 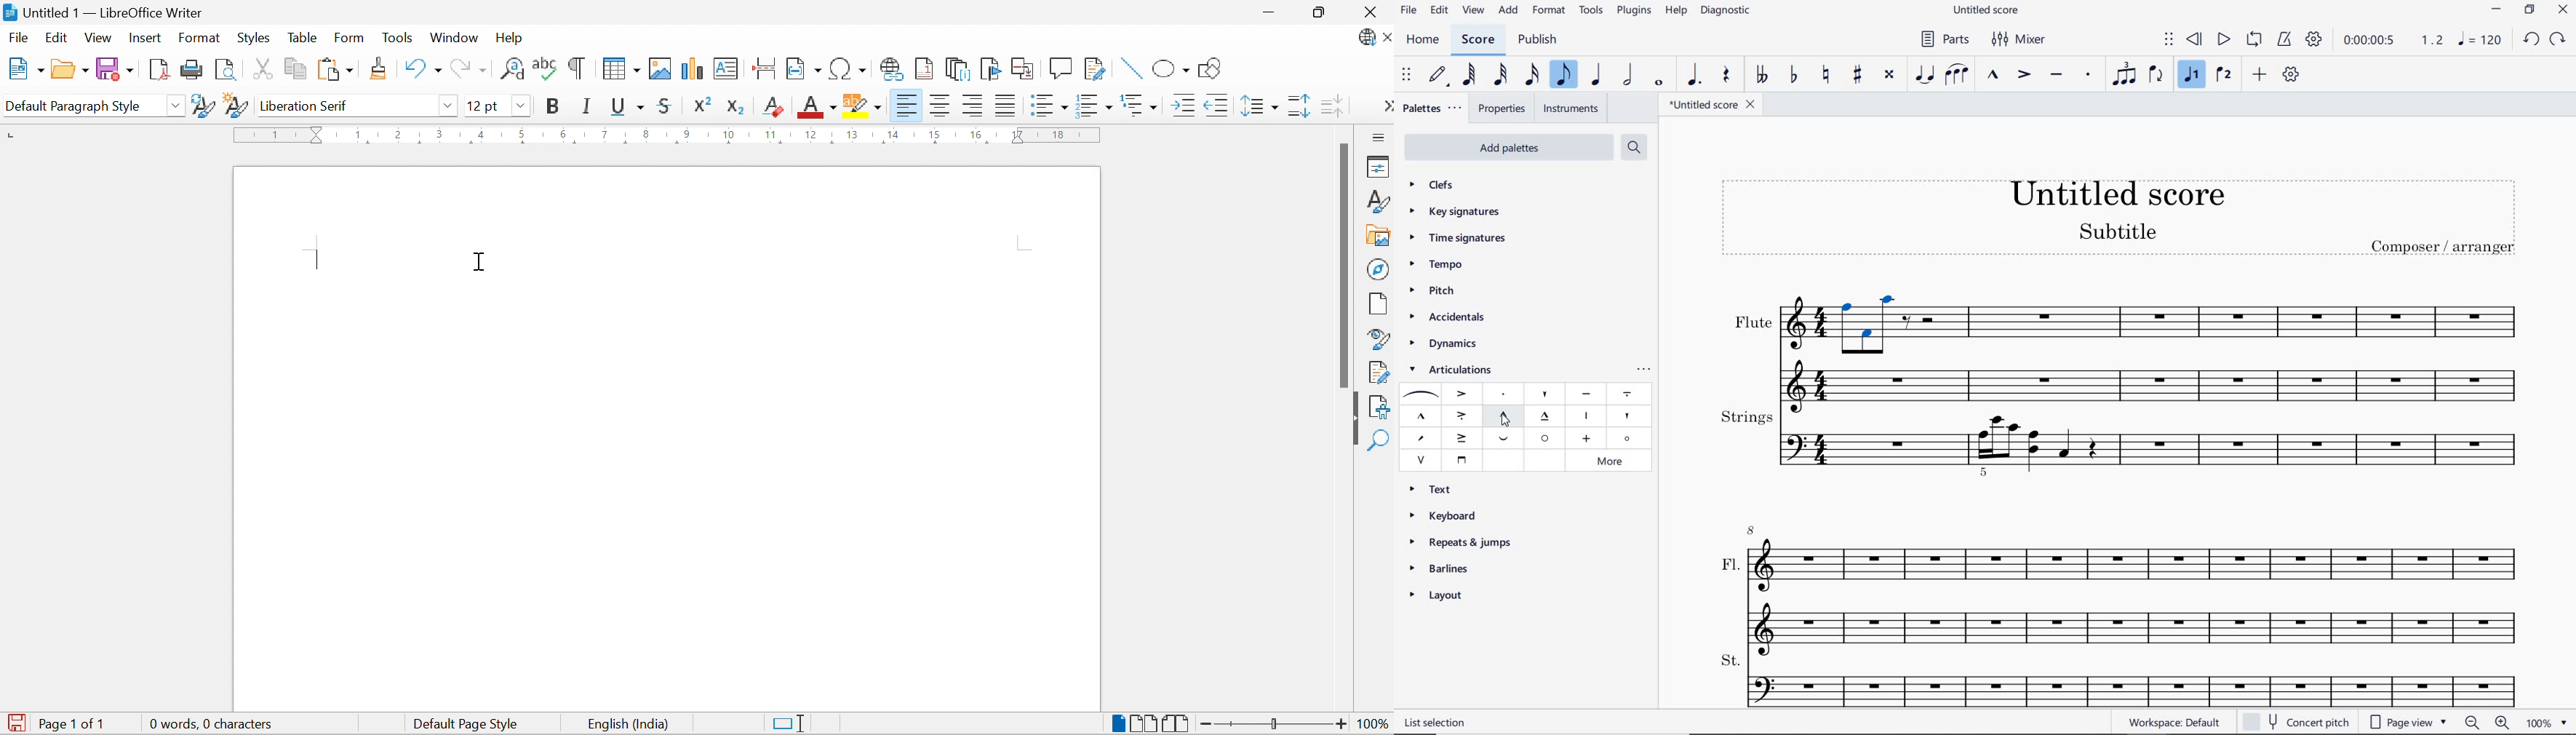 What do you see at coordinates (2089, 75) in the screenshot?
I see `STACCATO` at bounding box center [2089, 75].